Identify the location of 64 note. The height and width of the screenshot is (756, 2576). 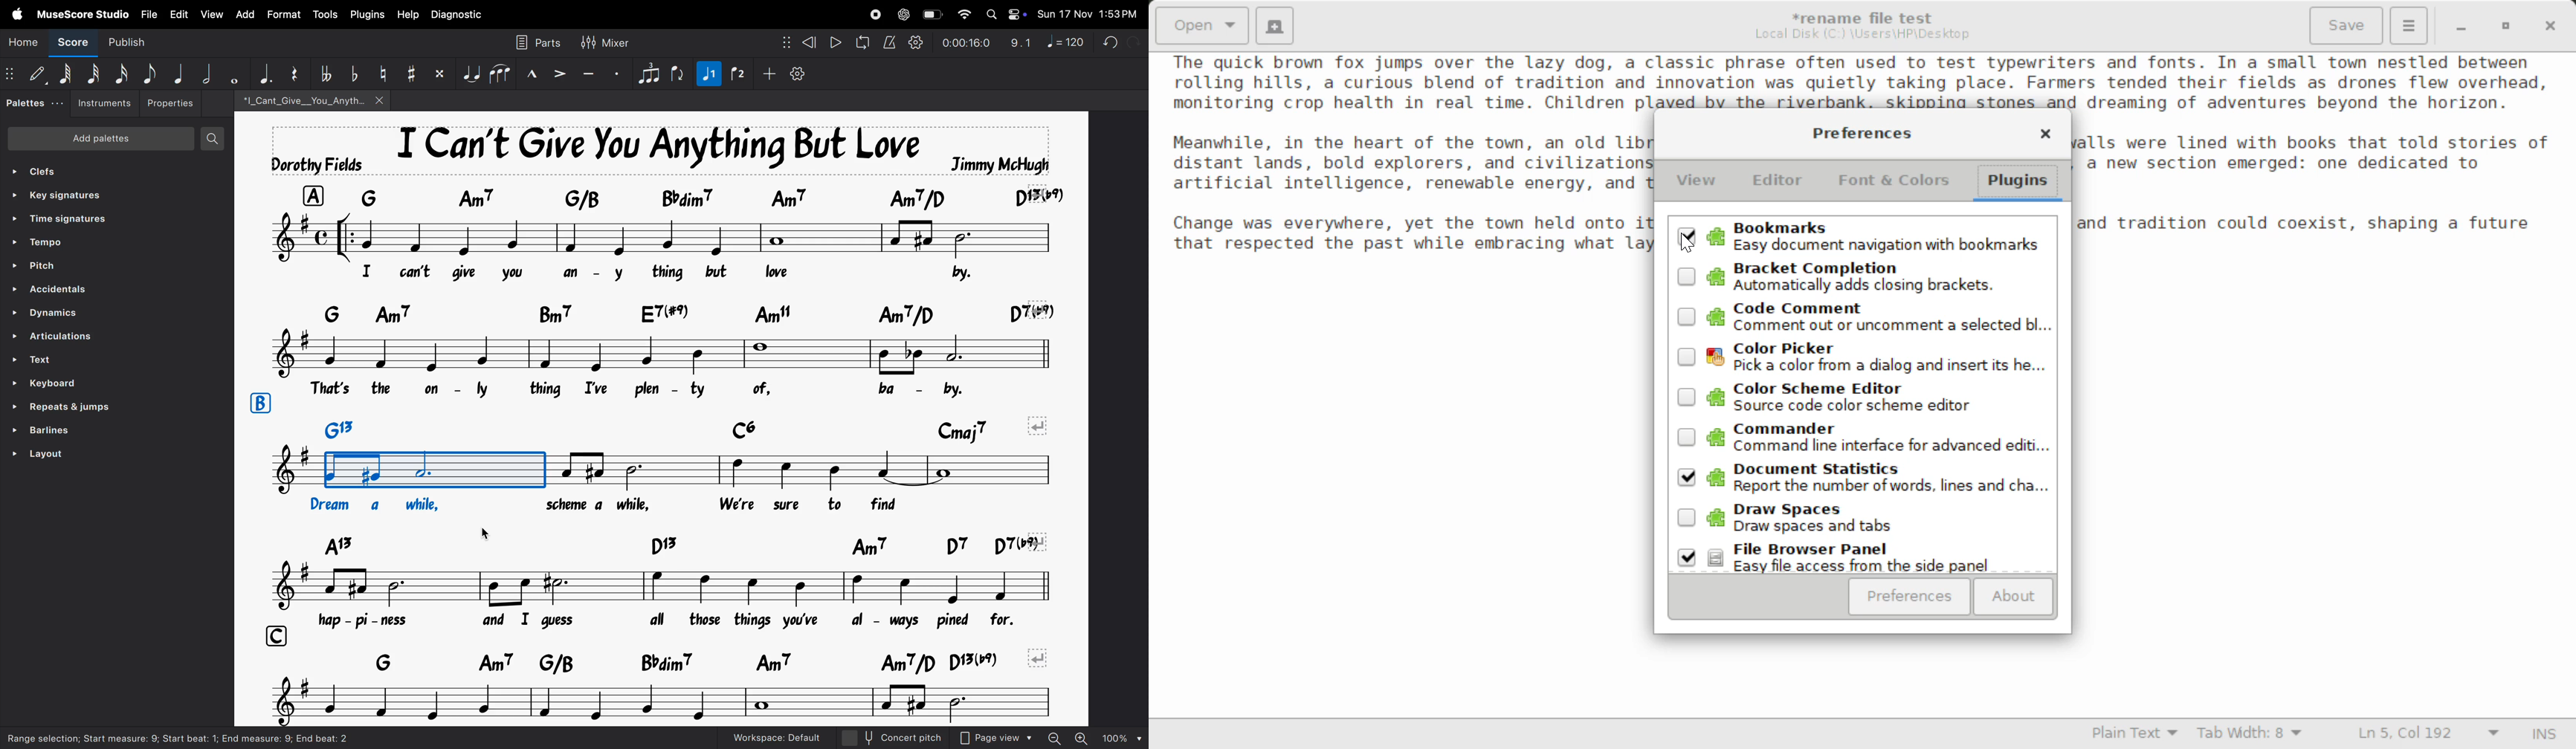
(65, 76).